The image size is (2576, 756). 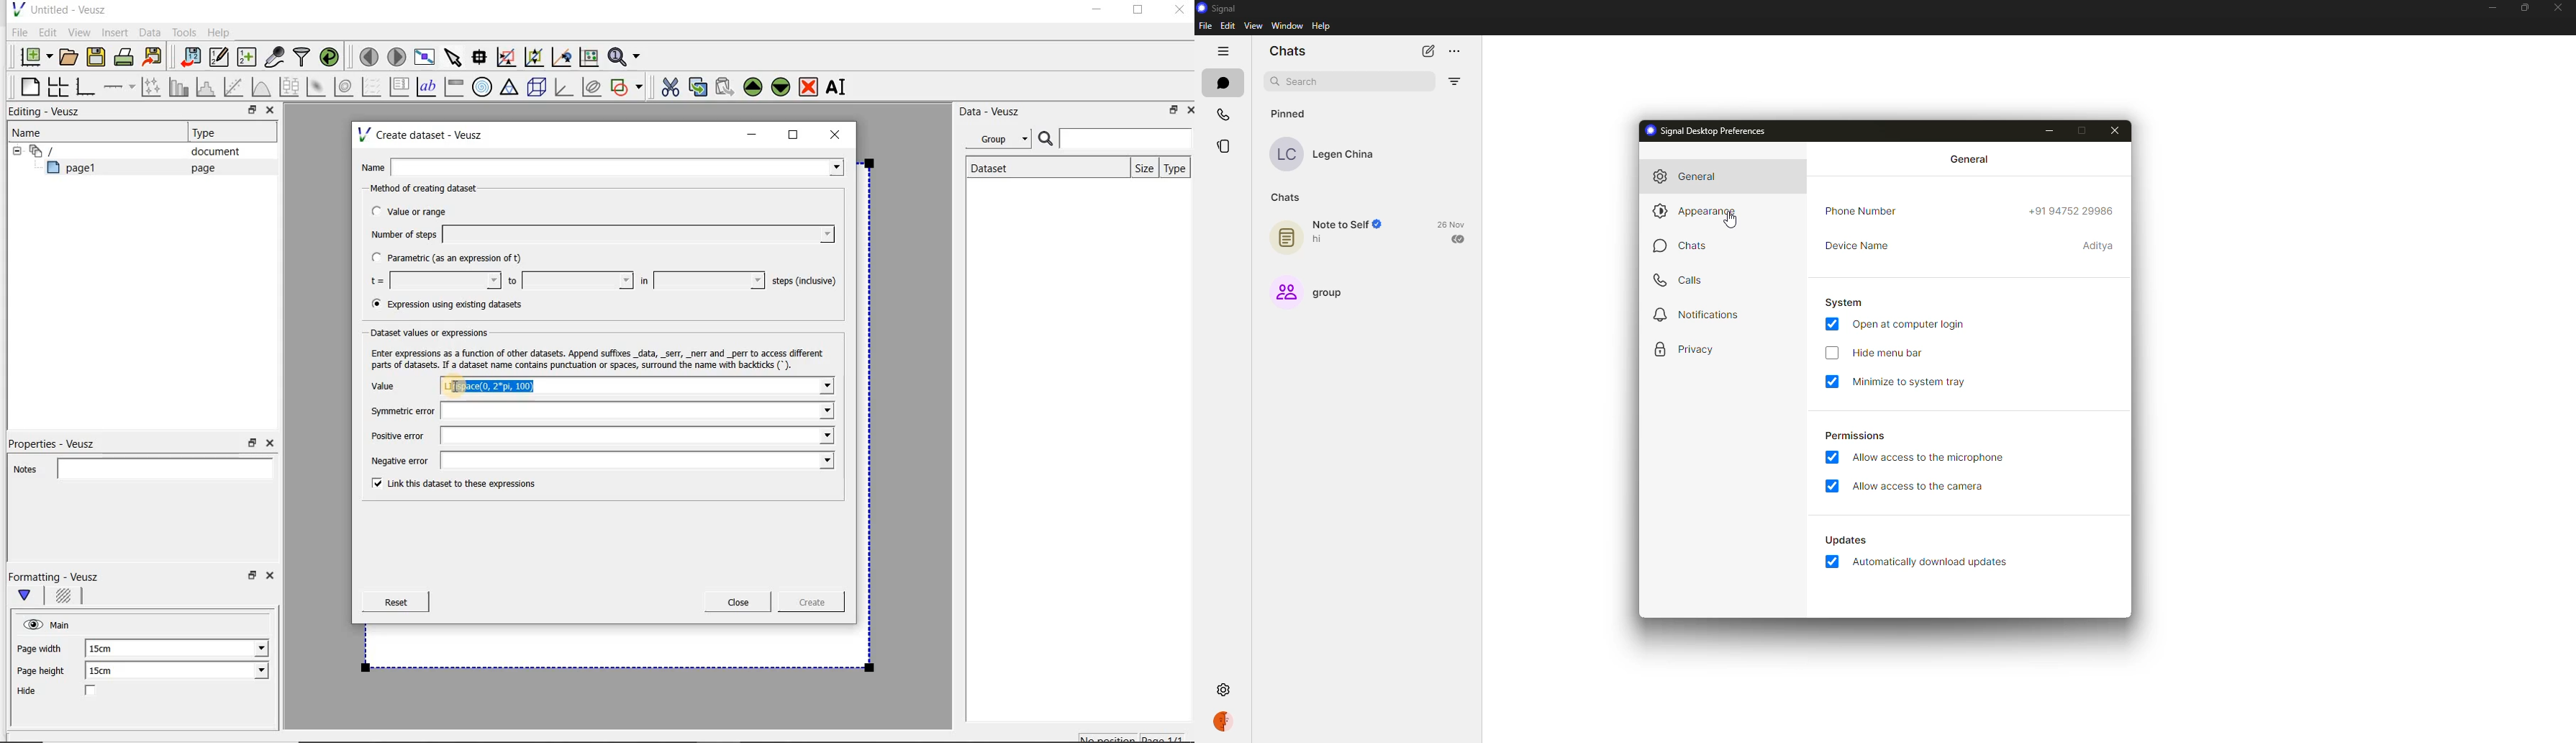 What do you see at coordinates (1684, 279) in the screenshot?
I see `calls` at bounding box center [1684, 279].